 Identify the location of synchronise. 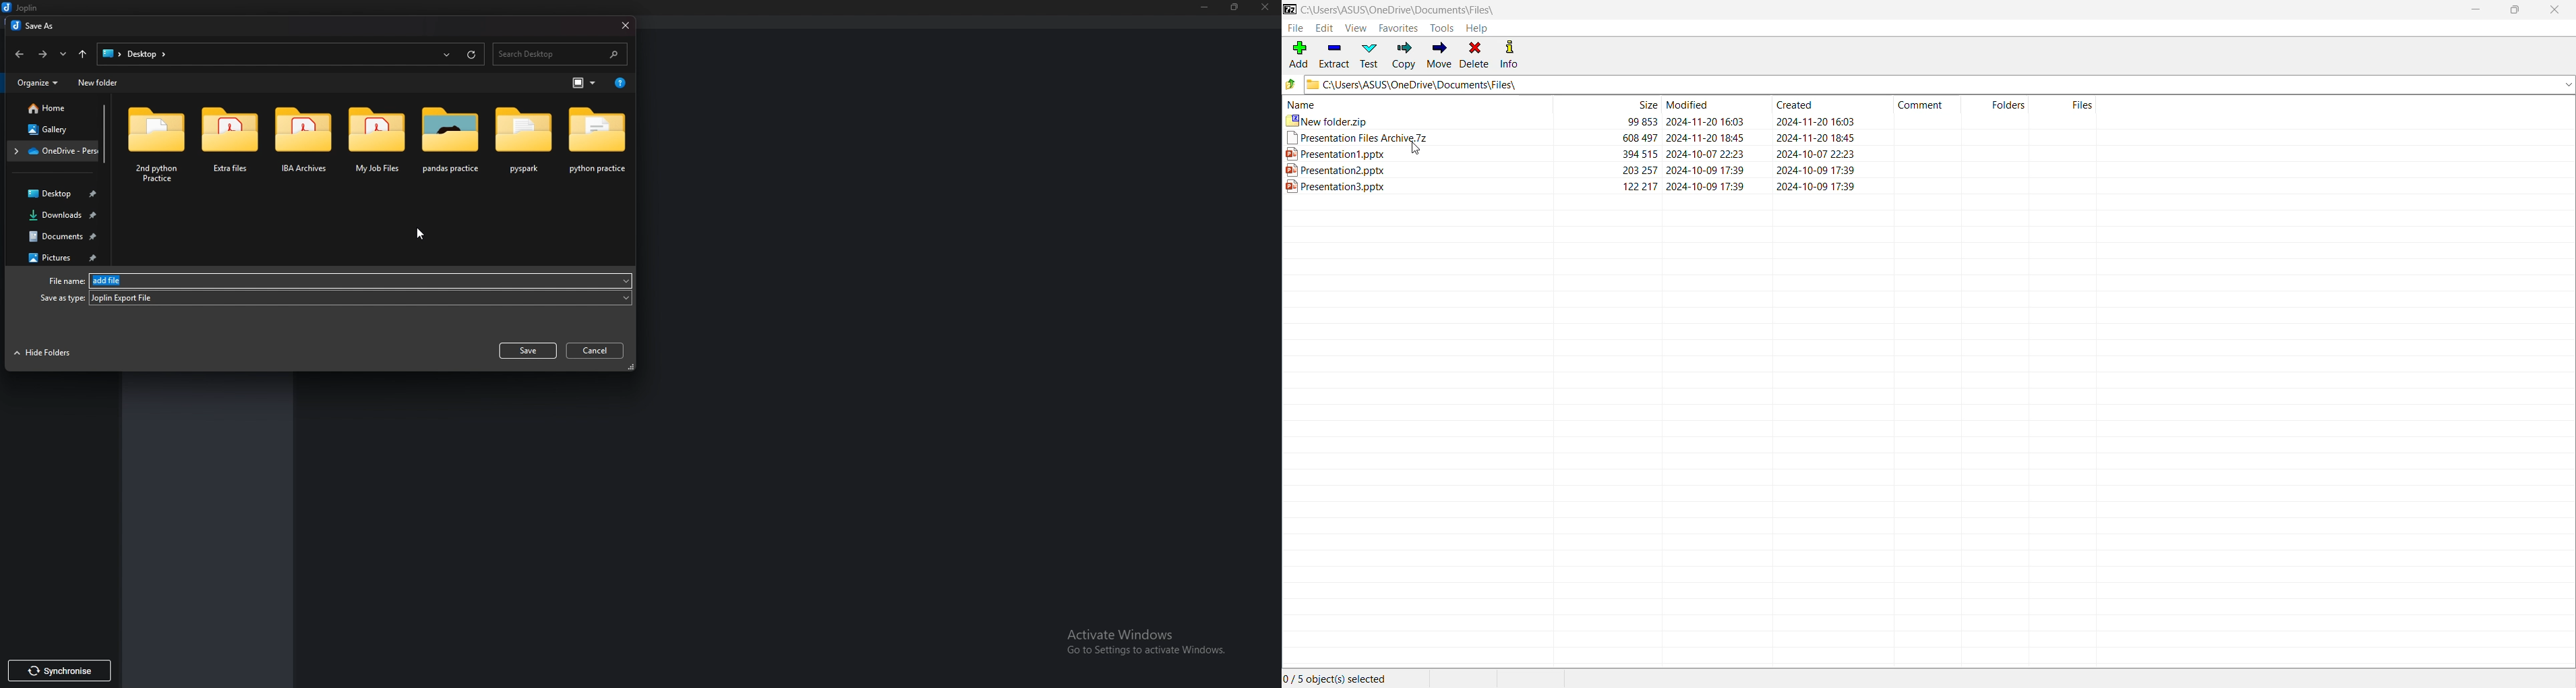
(63, 668).